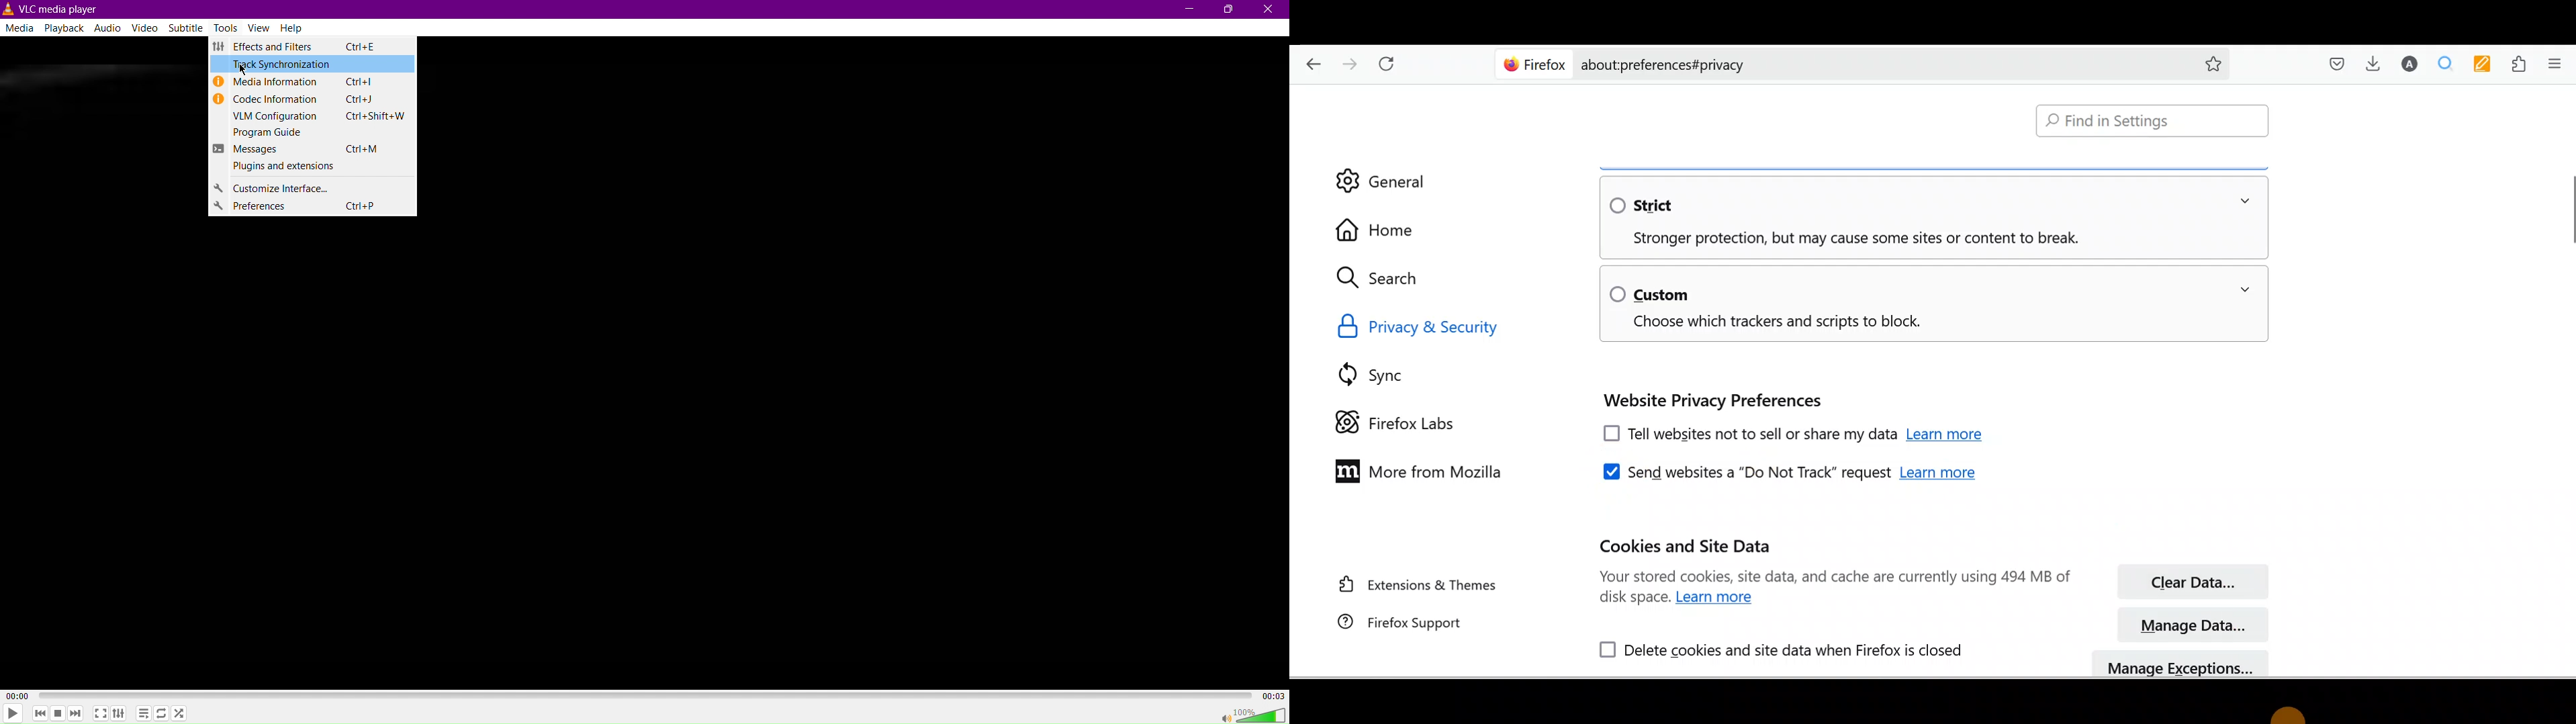 The height and width of the screenshot is (728, 2576). I want to click on Downloads, so click(2377, 62).